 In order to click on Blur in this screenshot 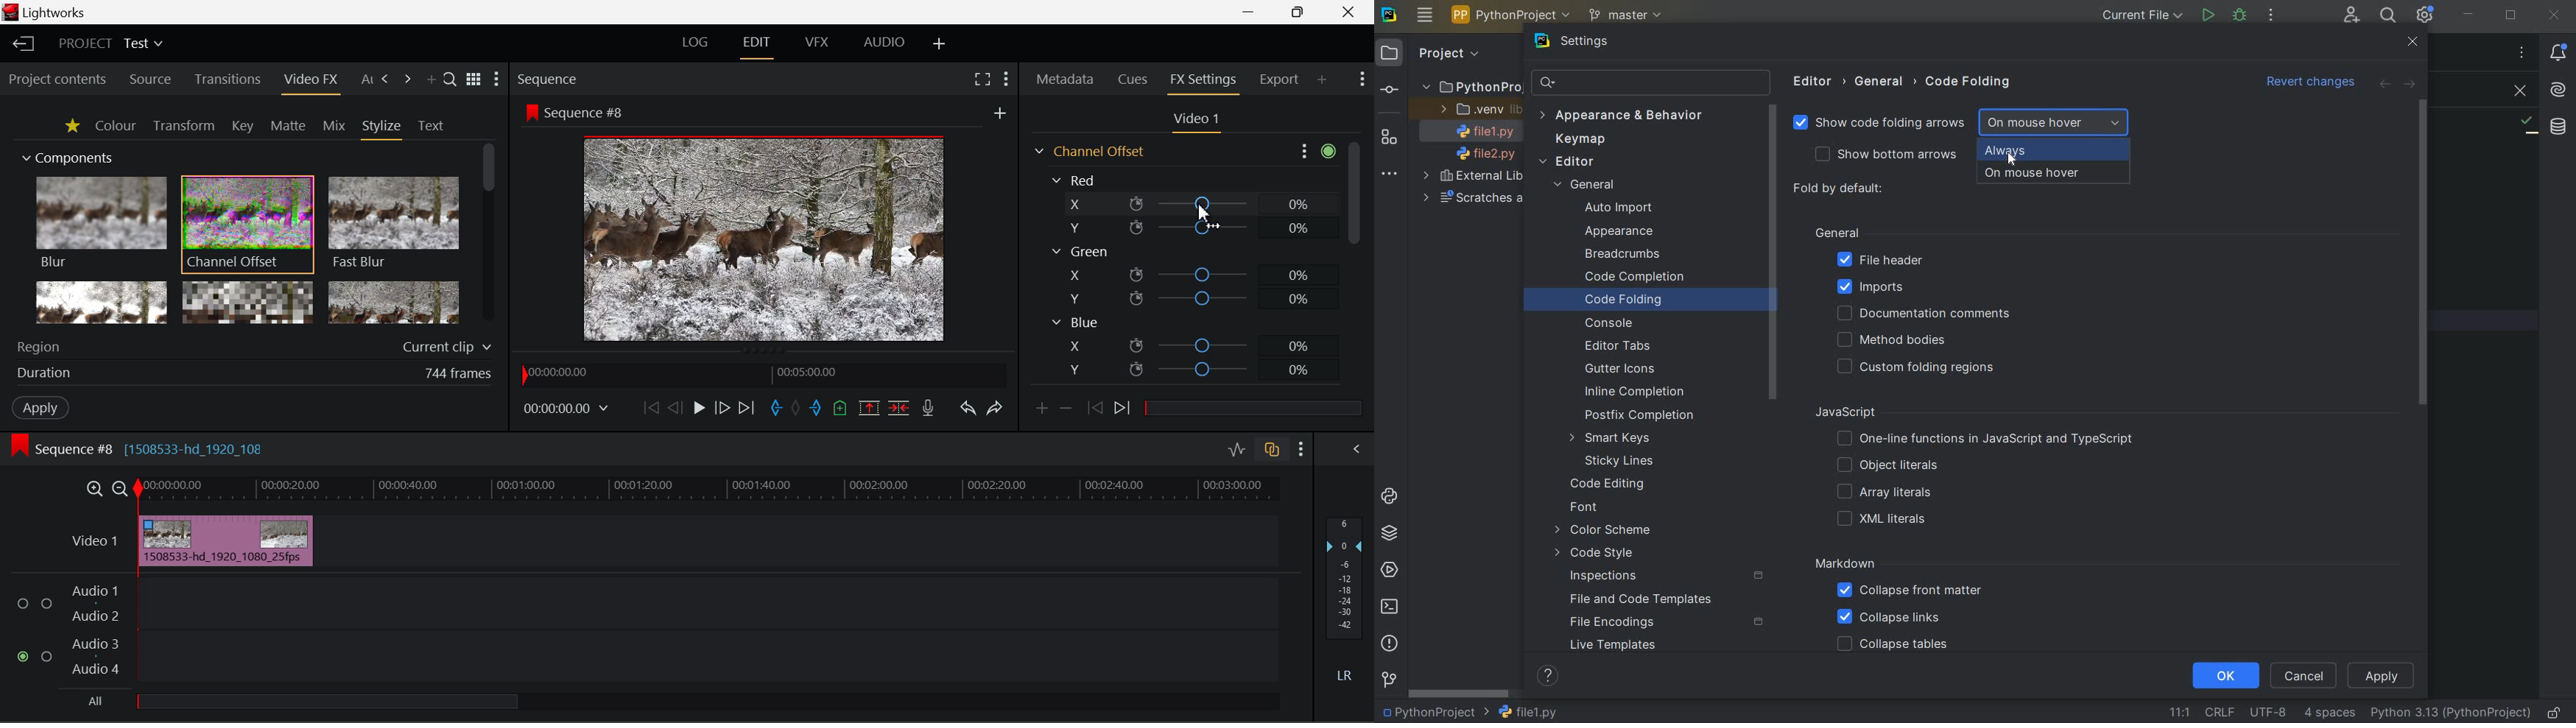, I will do `click(100, 223)`.